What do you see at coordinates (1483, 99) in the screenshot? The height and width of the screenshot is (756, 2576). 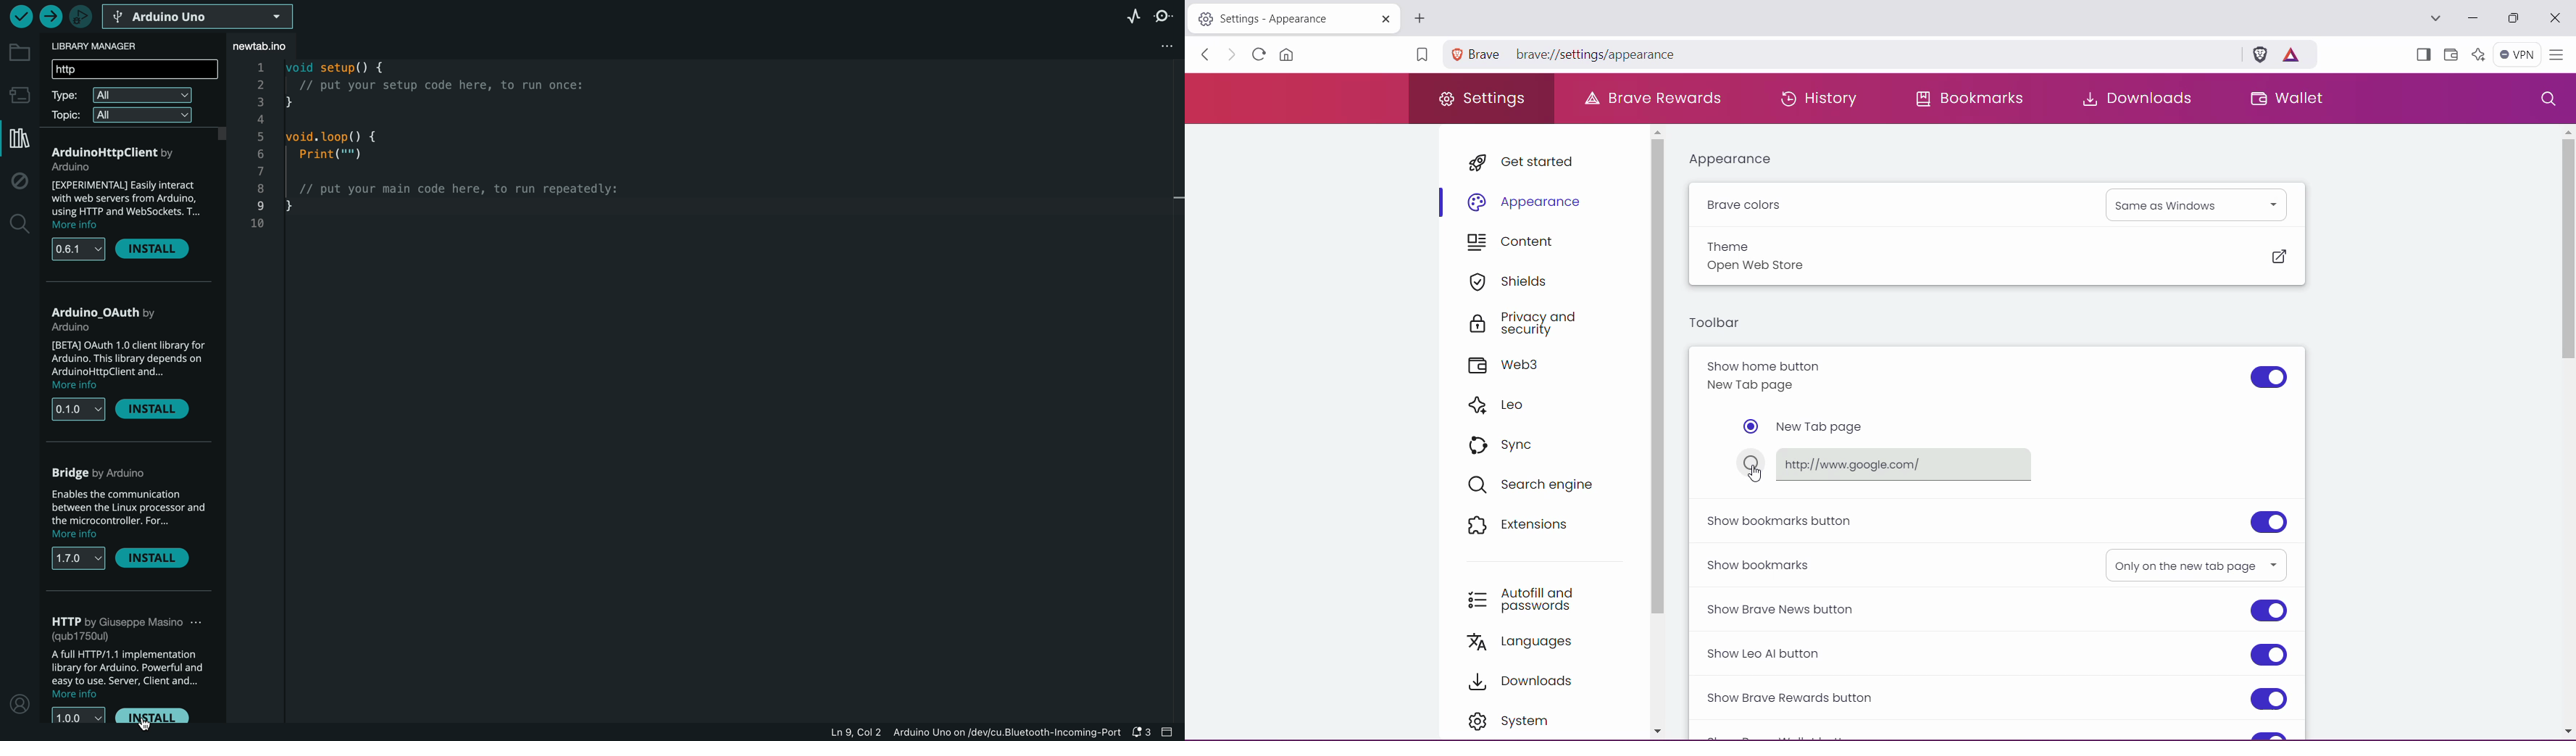 I see `Settings` at bounding box center [1483, 99].